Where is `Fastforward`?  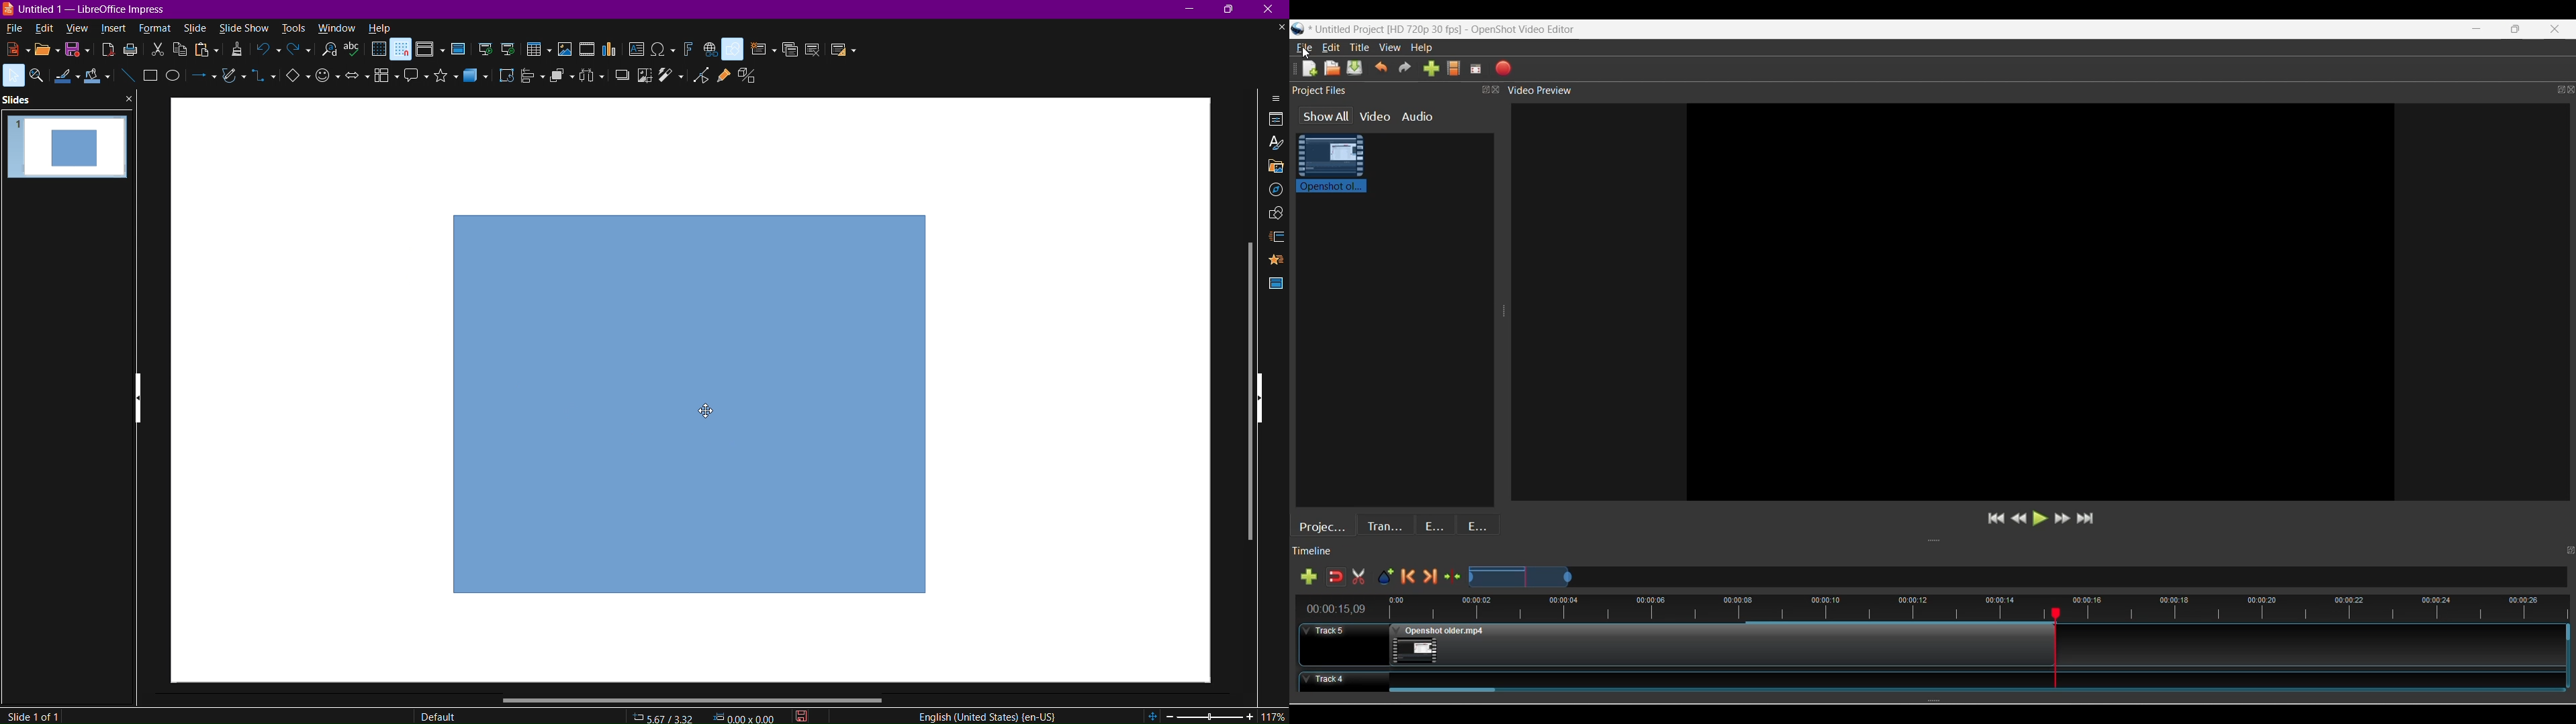 Fastforward is located at coordinates (2063, 518).